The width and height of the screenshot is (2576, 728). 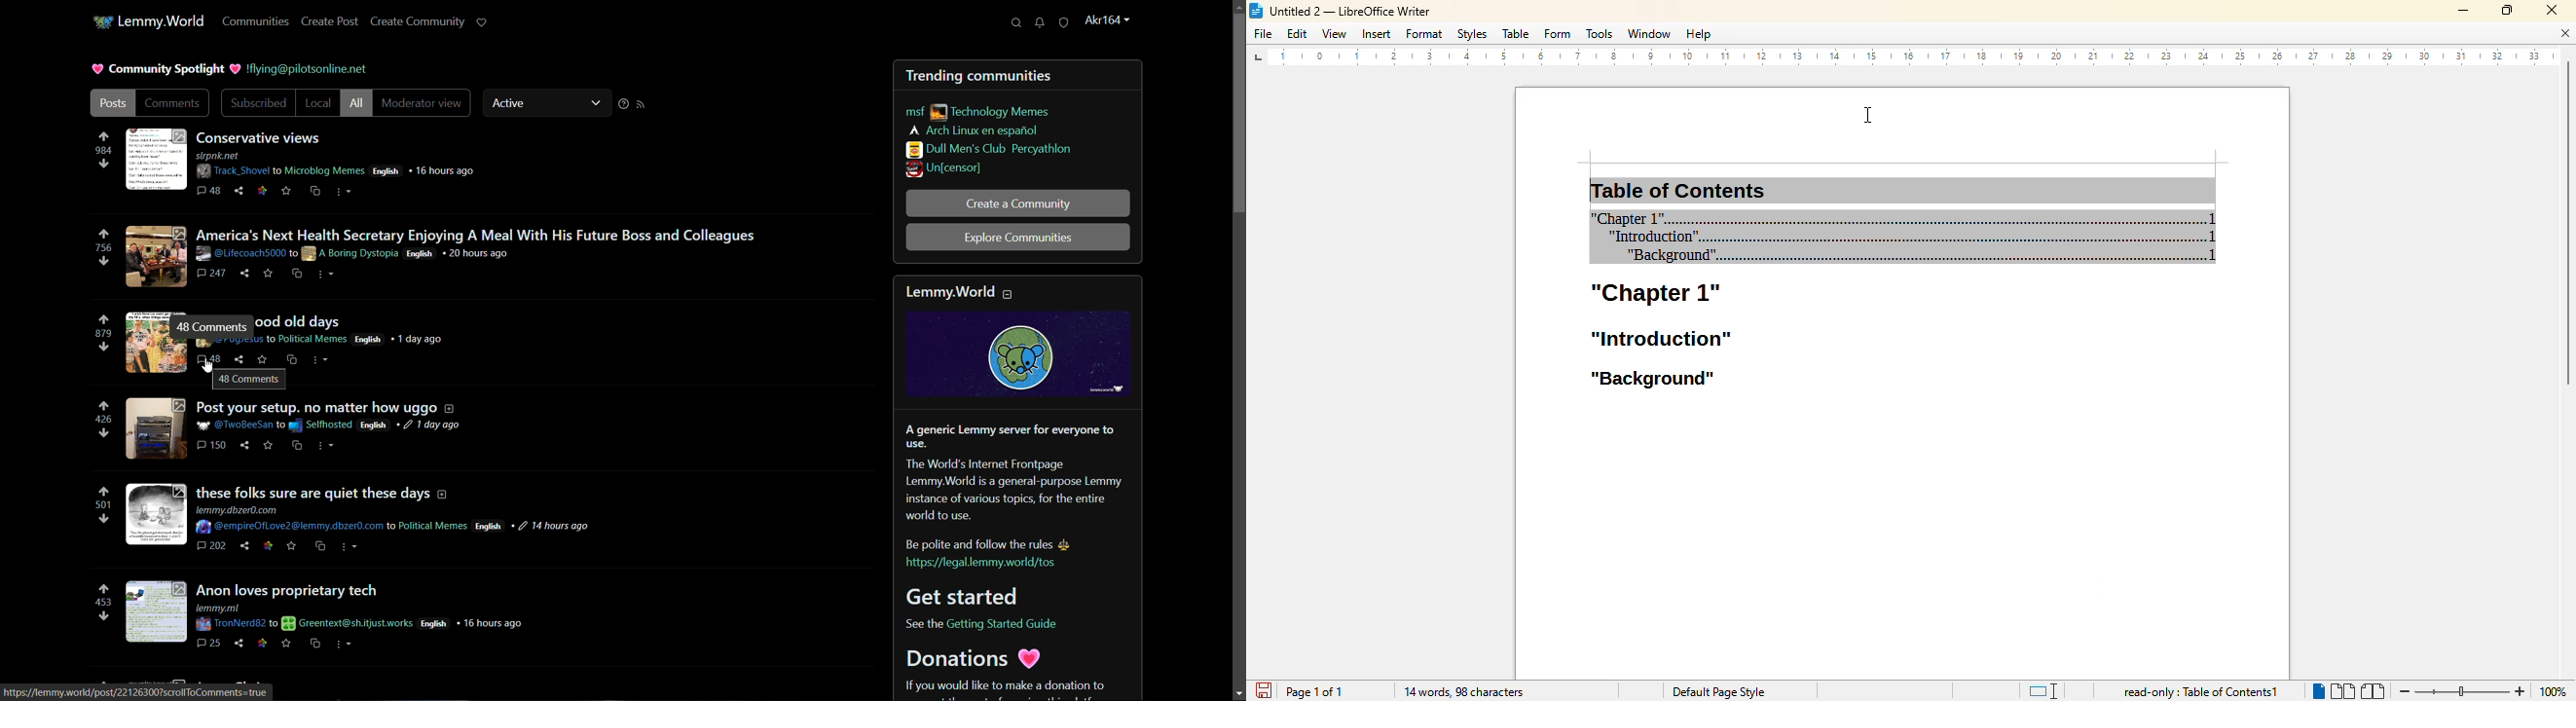 What do you see at coordinates (1377, 33) in the screenshot?
I see `insert` at bounding box center [1377, 33].